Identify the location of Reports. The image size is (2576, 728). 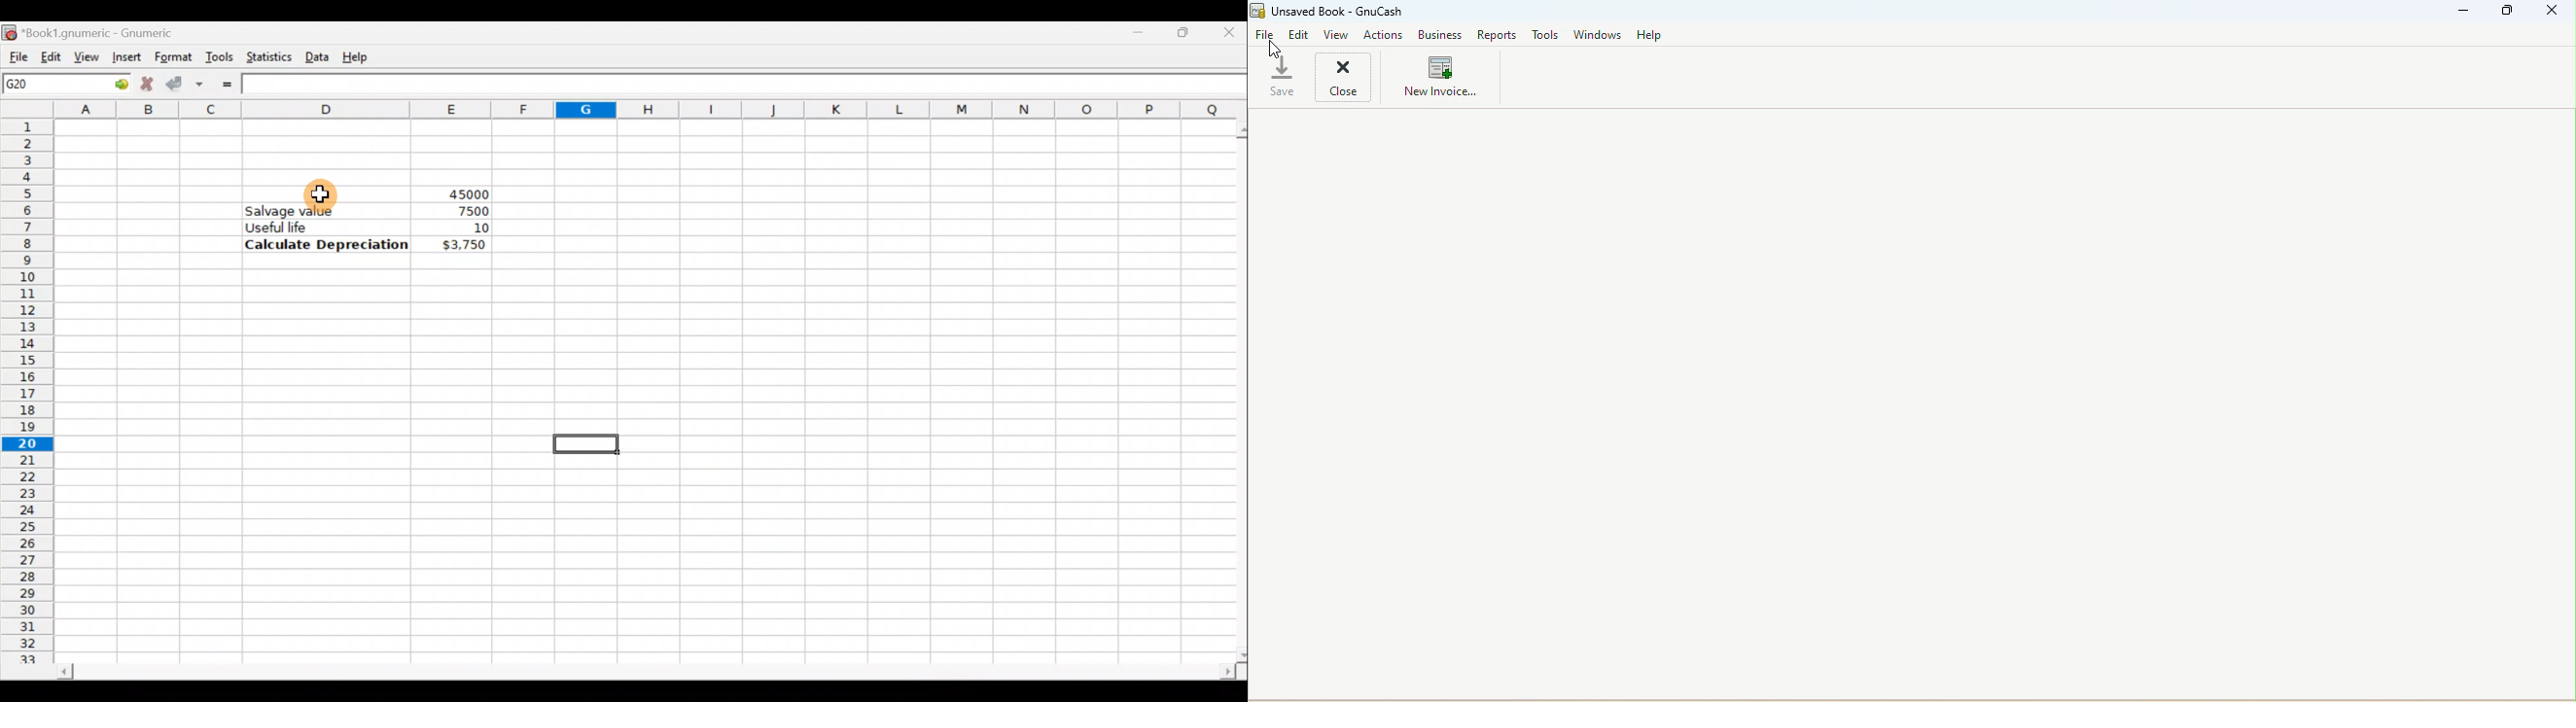
(1494, 34).